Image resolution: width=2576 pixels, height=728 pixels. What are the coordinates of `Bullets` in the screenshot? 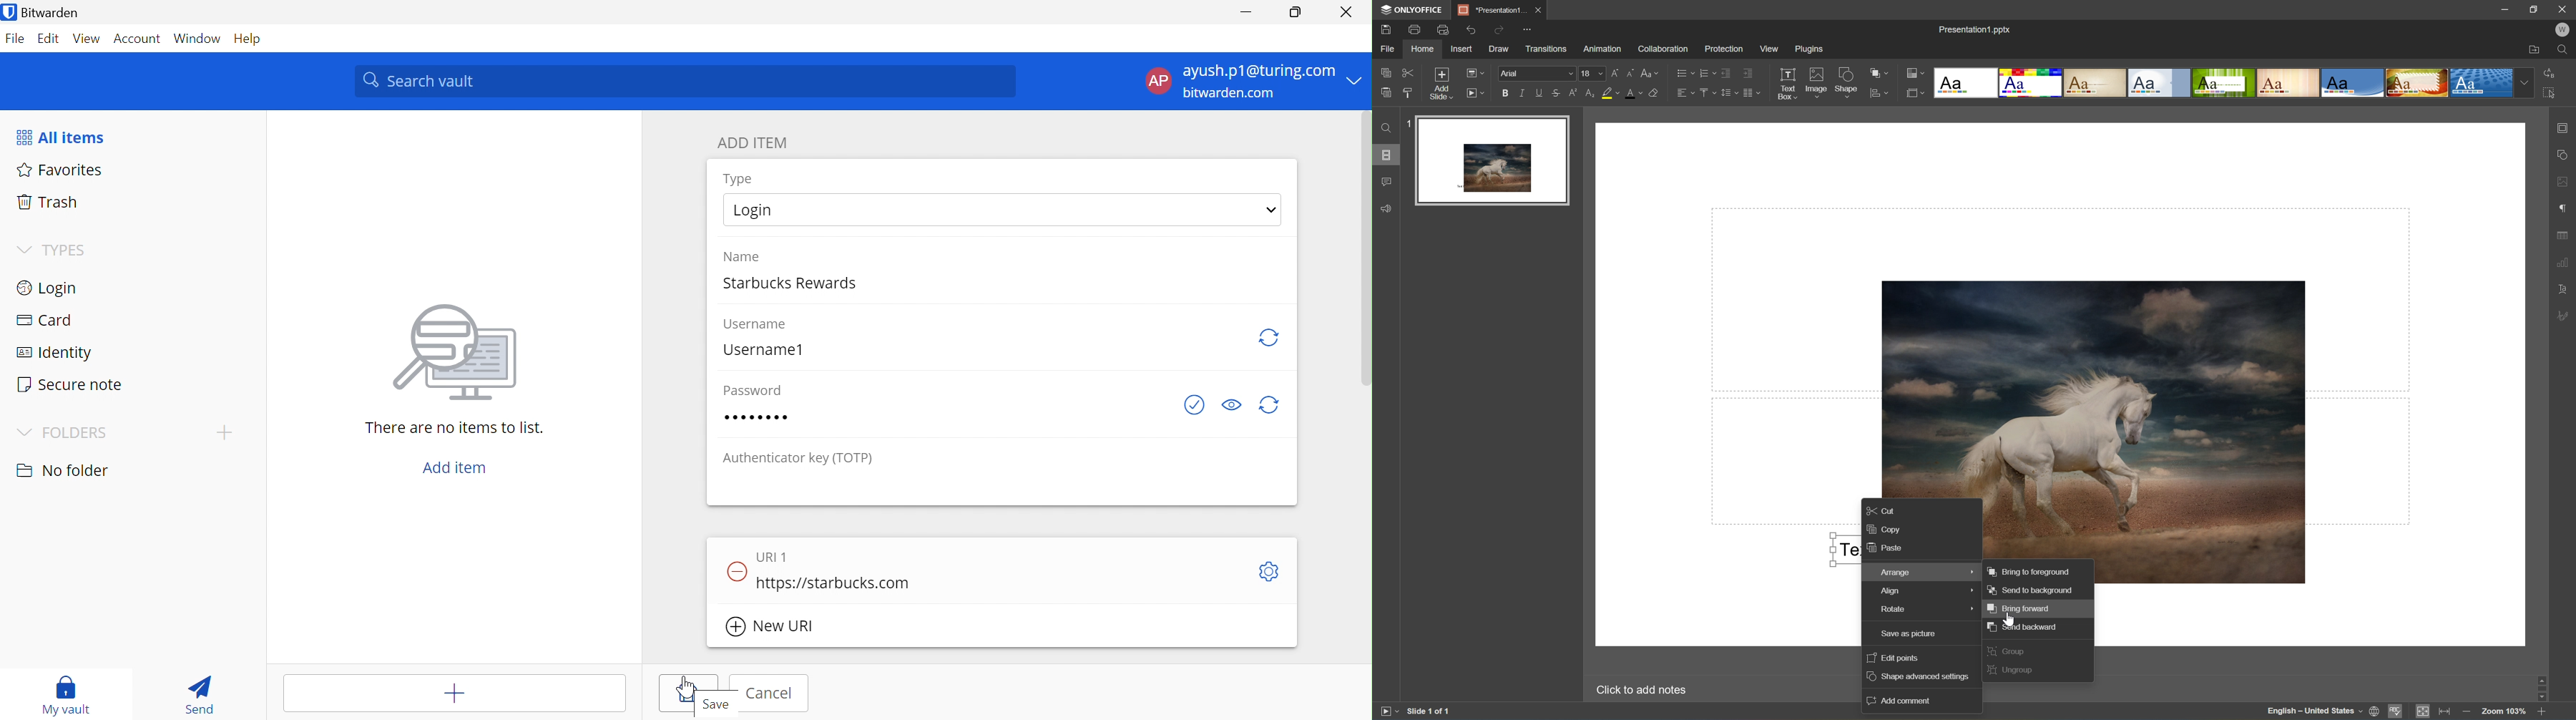 It's located at (1684, 73).